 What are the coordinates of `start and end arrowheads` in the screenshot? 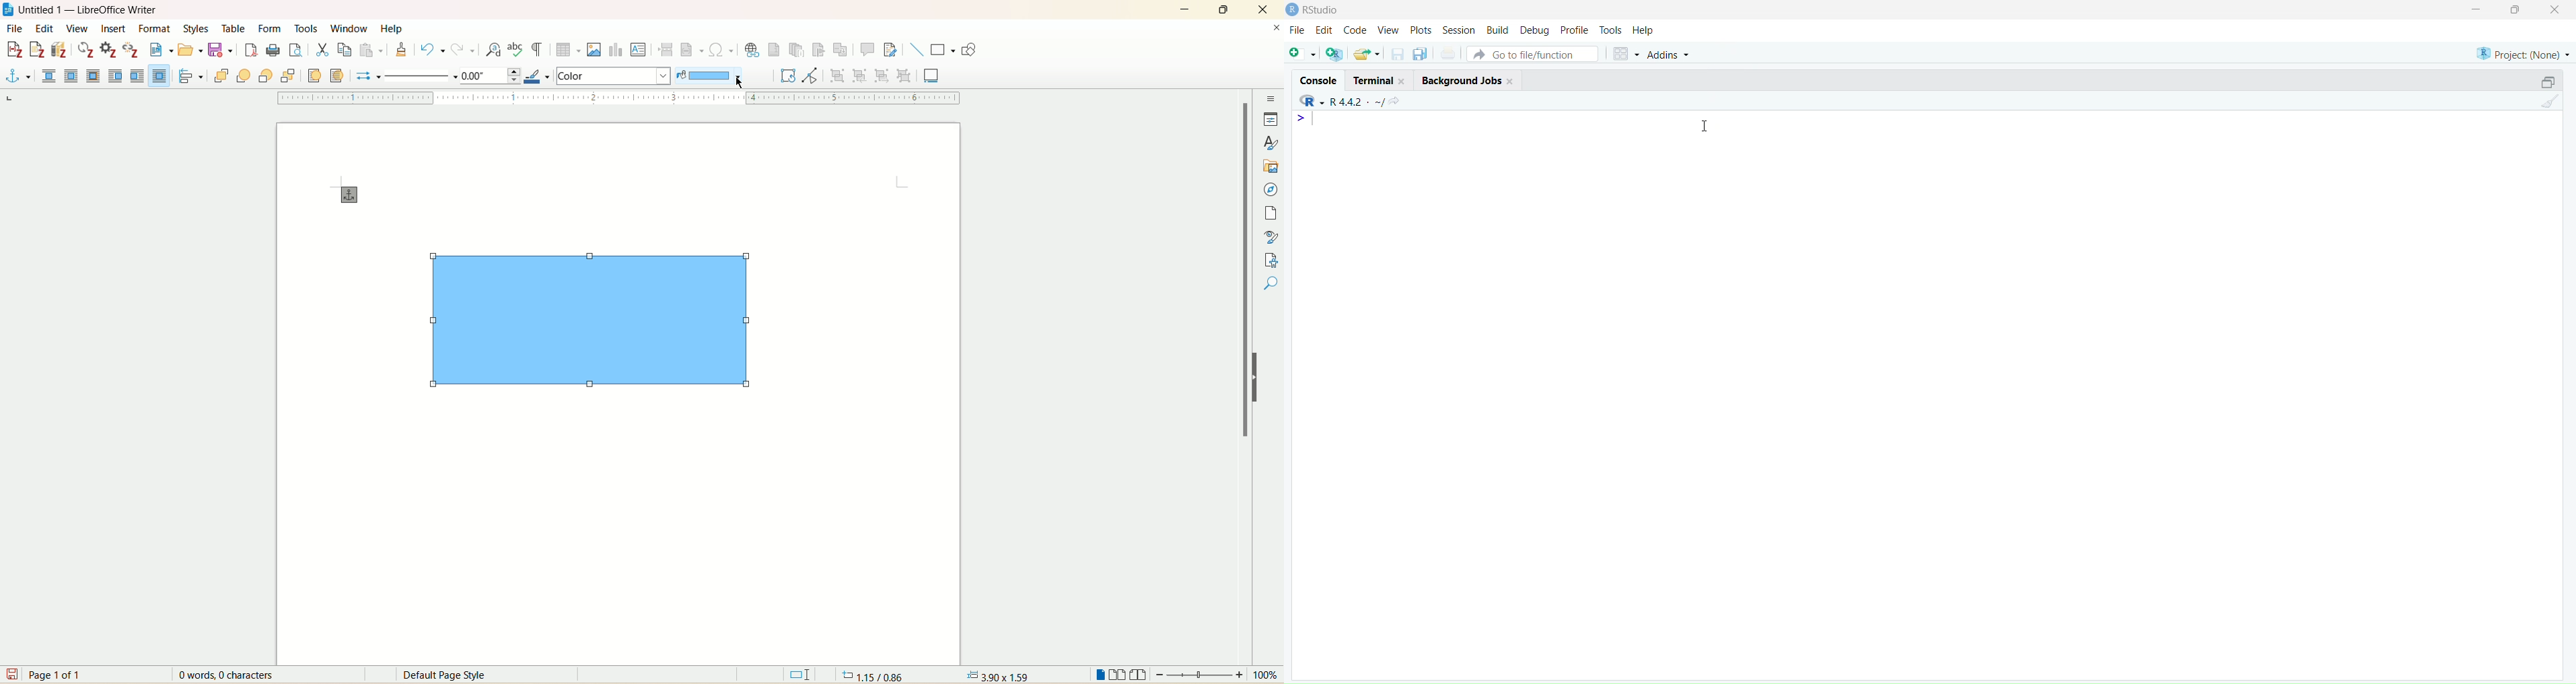 It's located at (364, 77).